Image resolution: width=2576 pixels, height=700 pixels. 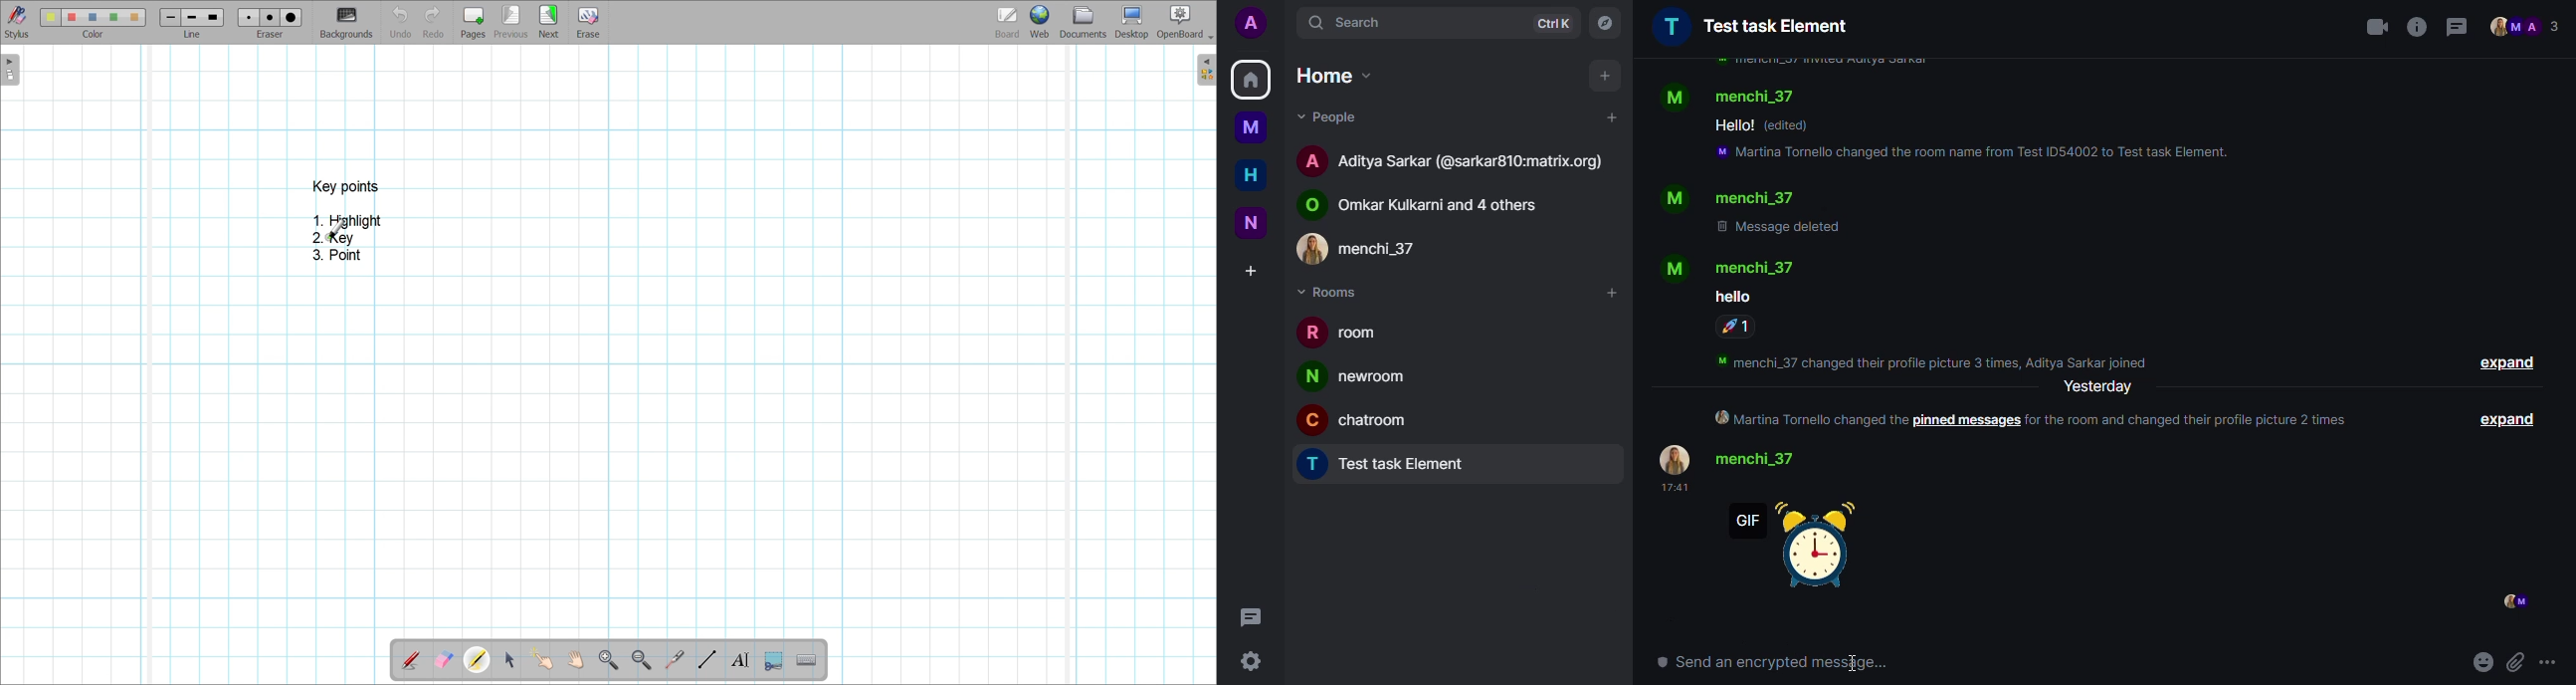 I want to click on message deleted, so click(x=1782, y=227).